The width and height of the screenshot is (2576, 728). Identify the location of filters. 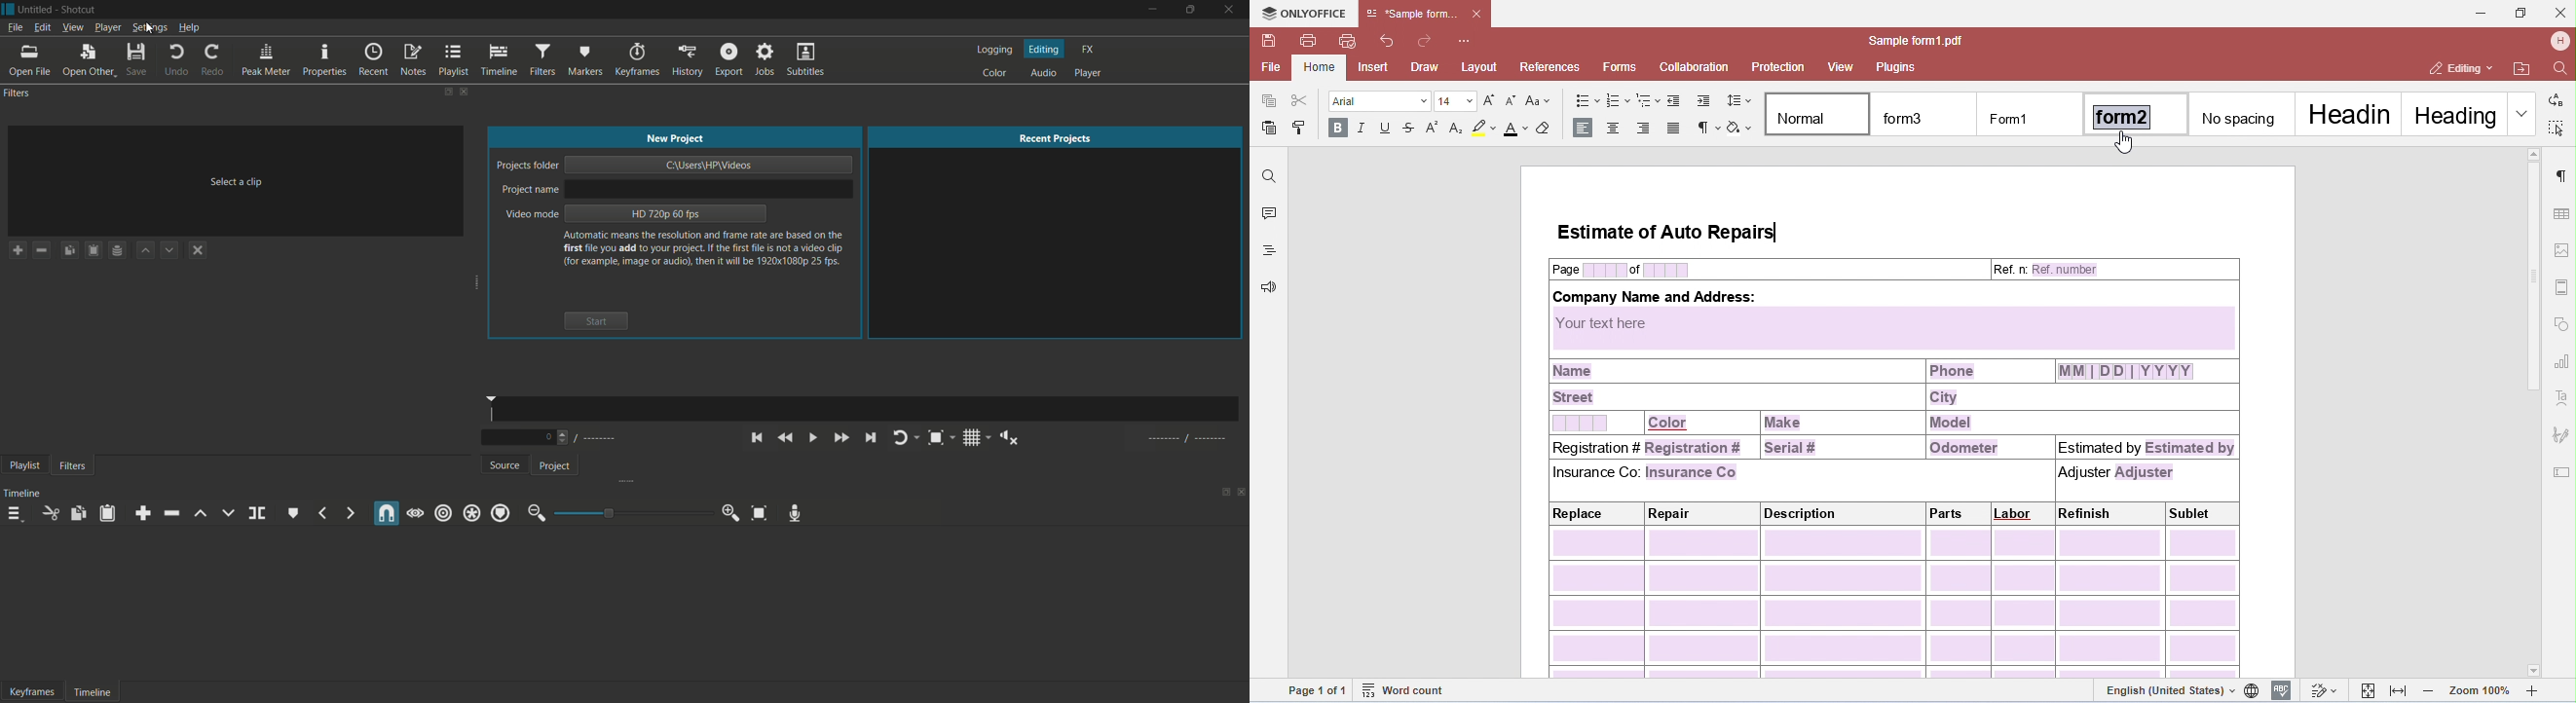
(72, 467).